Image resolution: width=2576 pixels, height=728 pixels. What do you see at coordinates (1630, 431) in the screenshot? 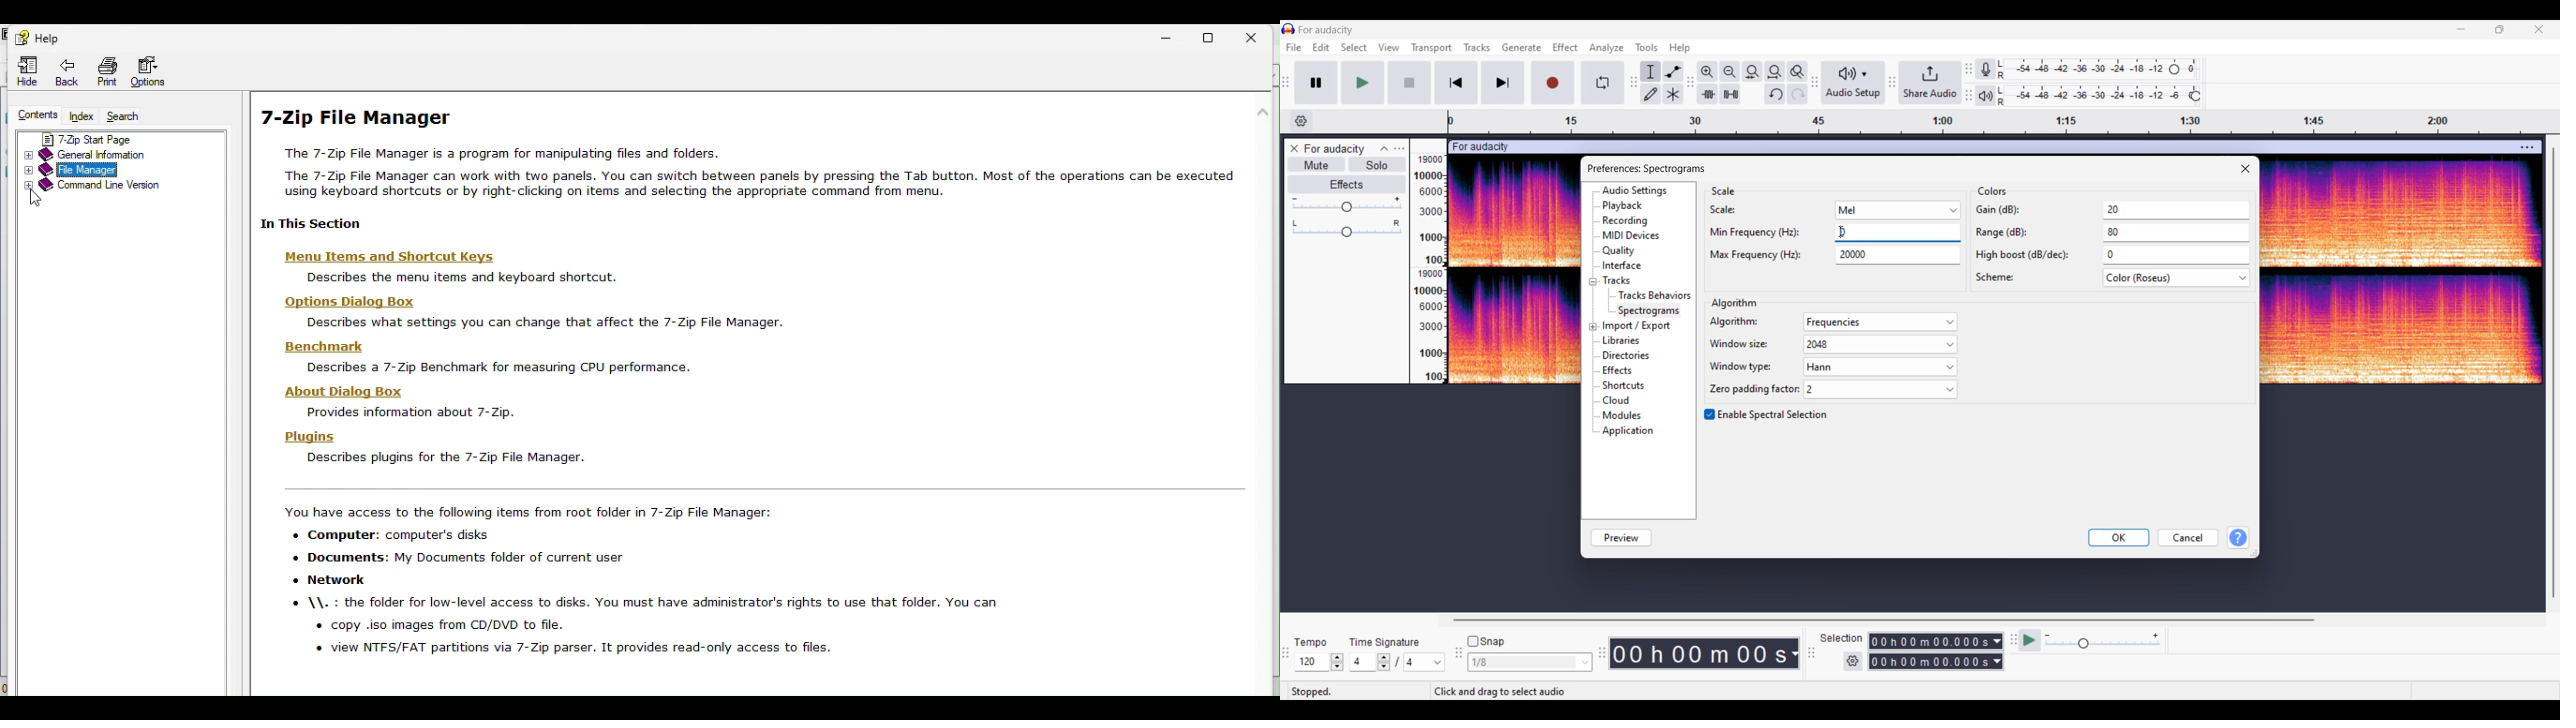
I see `applications` at bounding box center [1630, 431].